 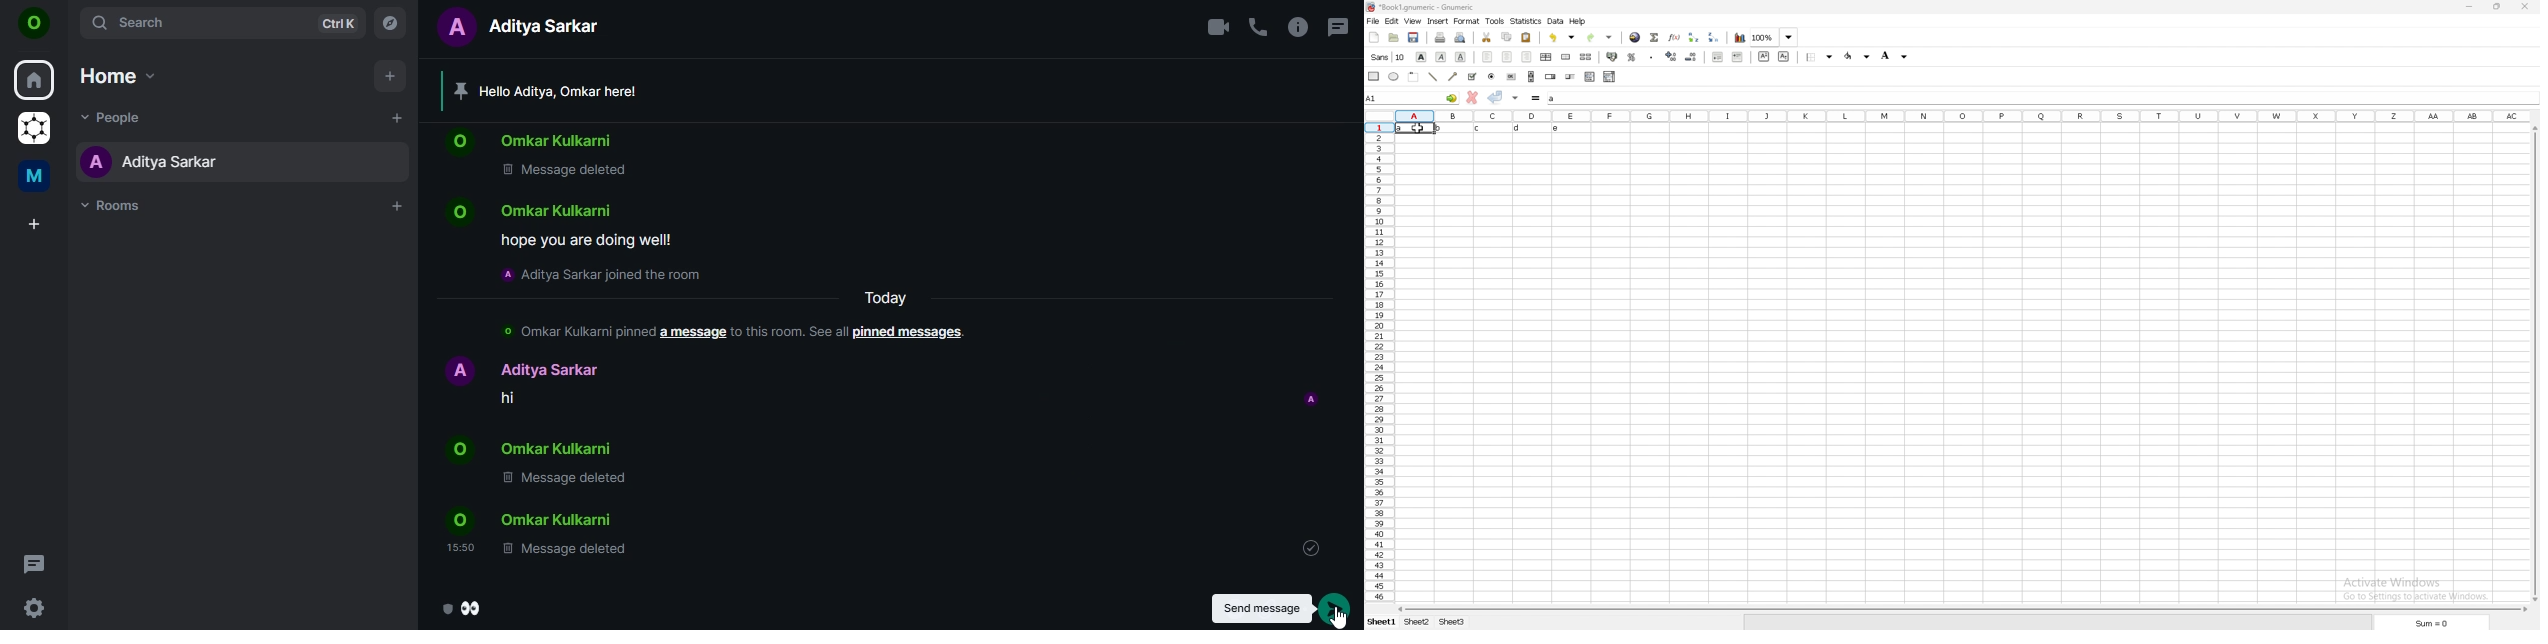 I want to click on border, so click(x=1820, y=57).